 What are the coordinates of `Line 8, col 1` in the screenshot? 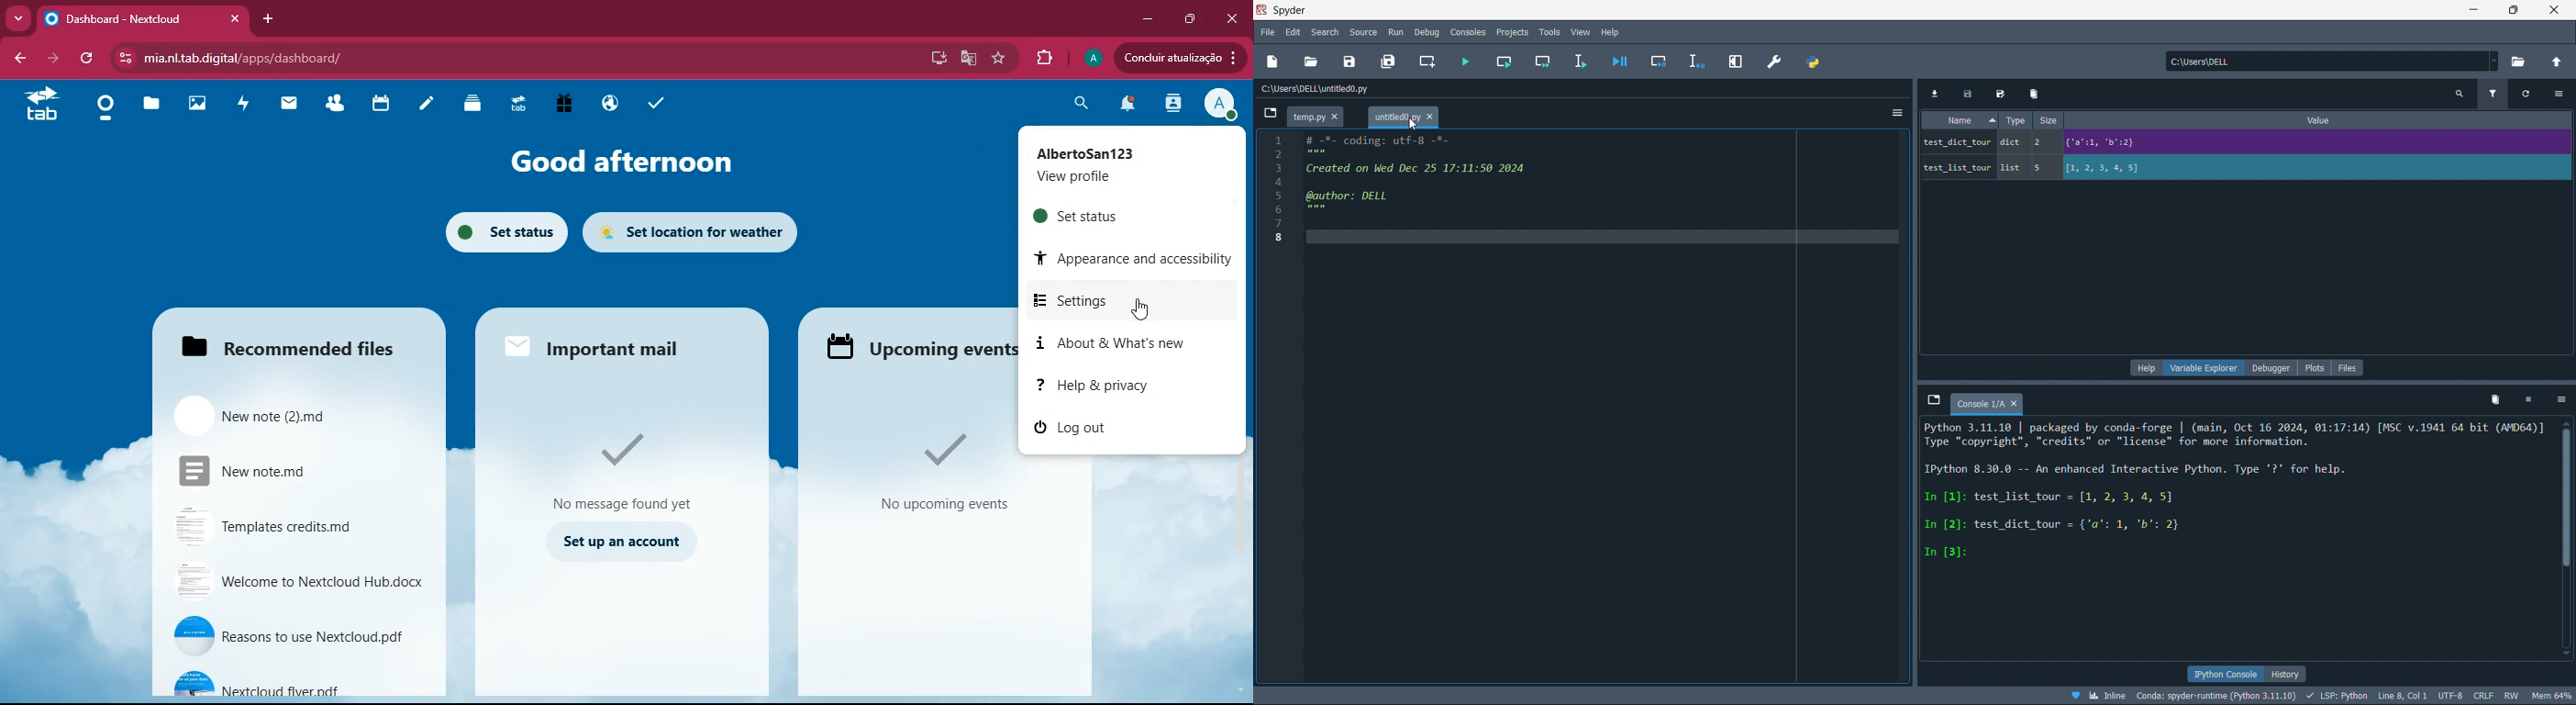 It's located at (2406, 697).